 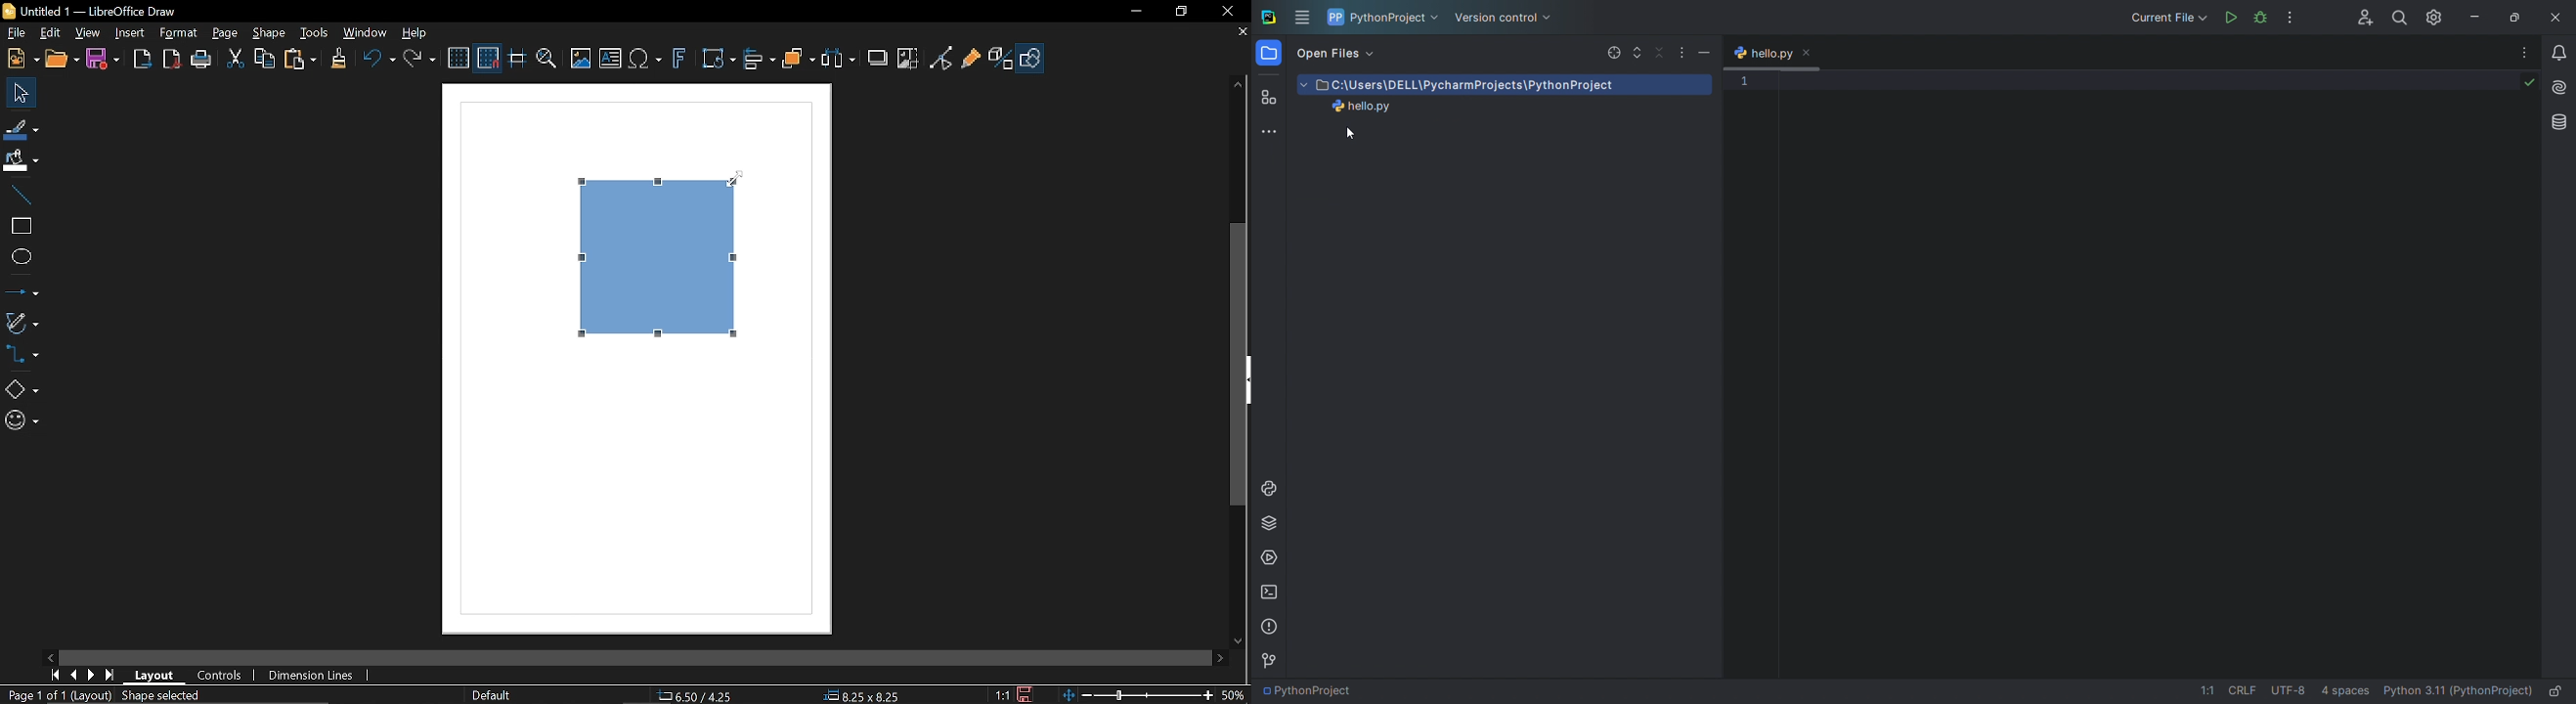 I want to click on Transformations, so click(x=719, y=60).